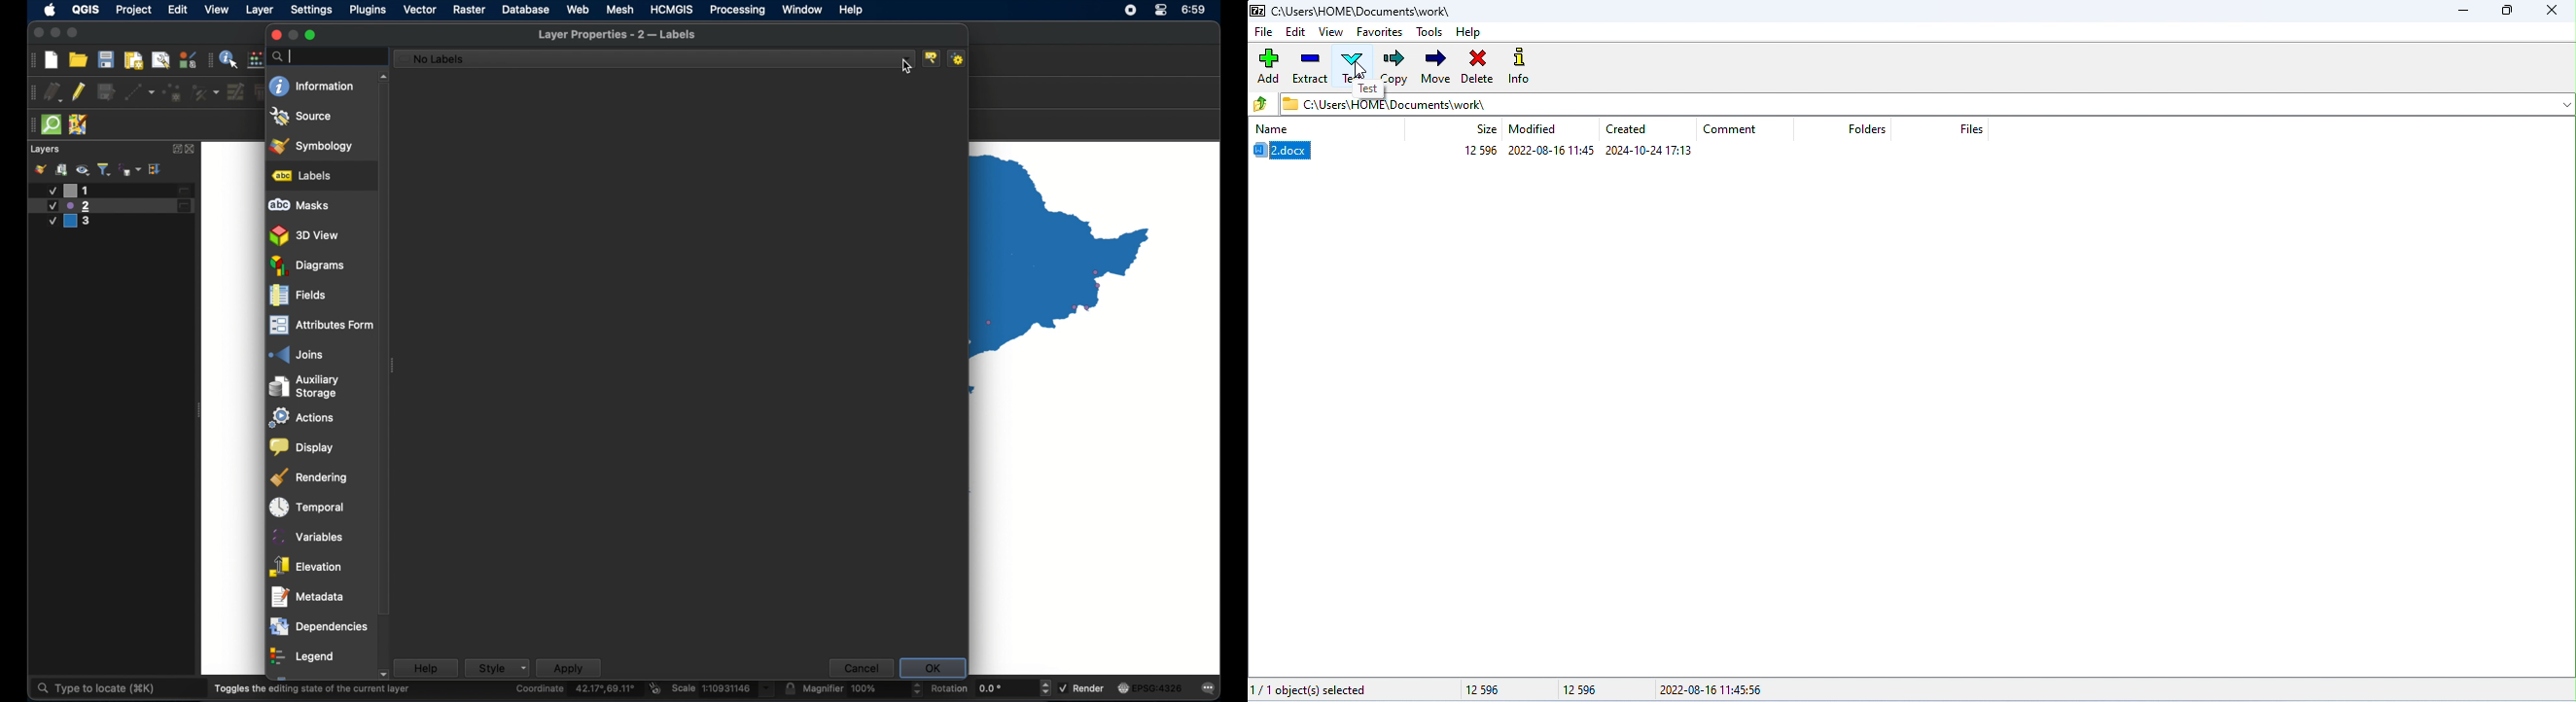 This screenshot has height=728, width=2576. Describe the element at coordinates (46, 150) in the screenshot. I see `layers` at that location.